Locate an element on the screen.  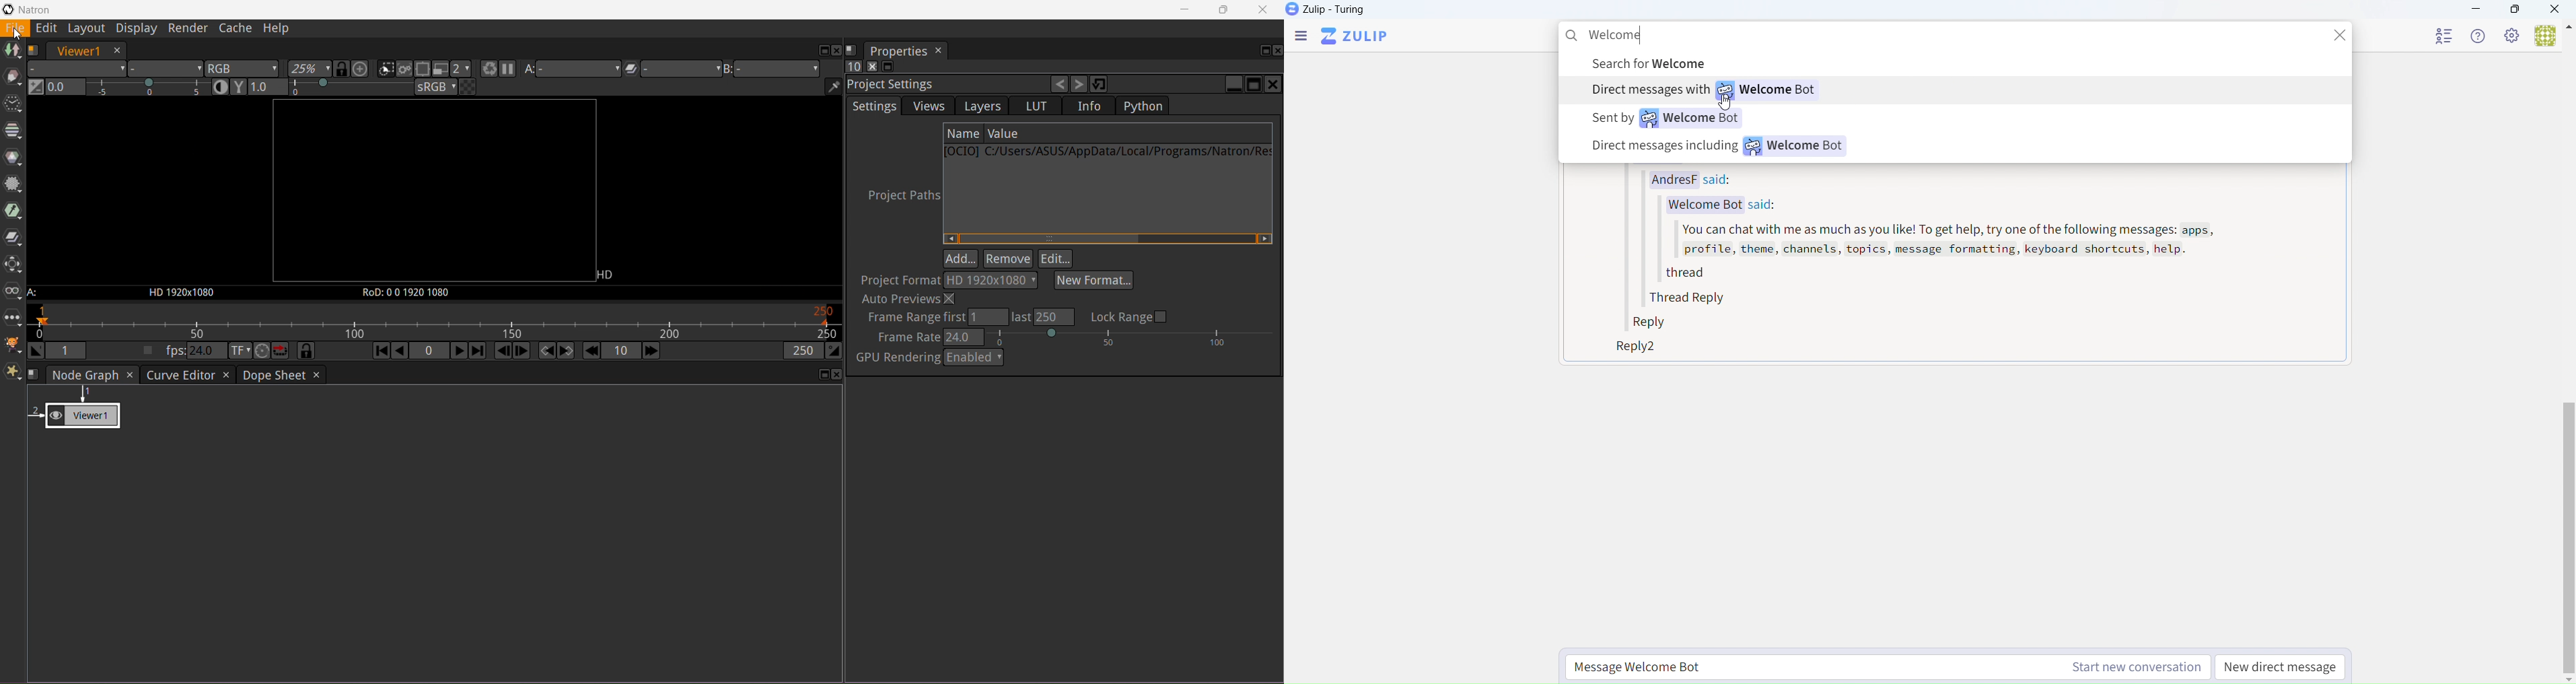
Reply is located at coordinates (1653, 324).